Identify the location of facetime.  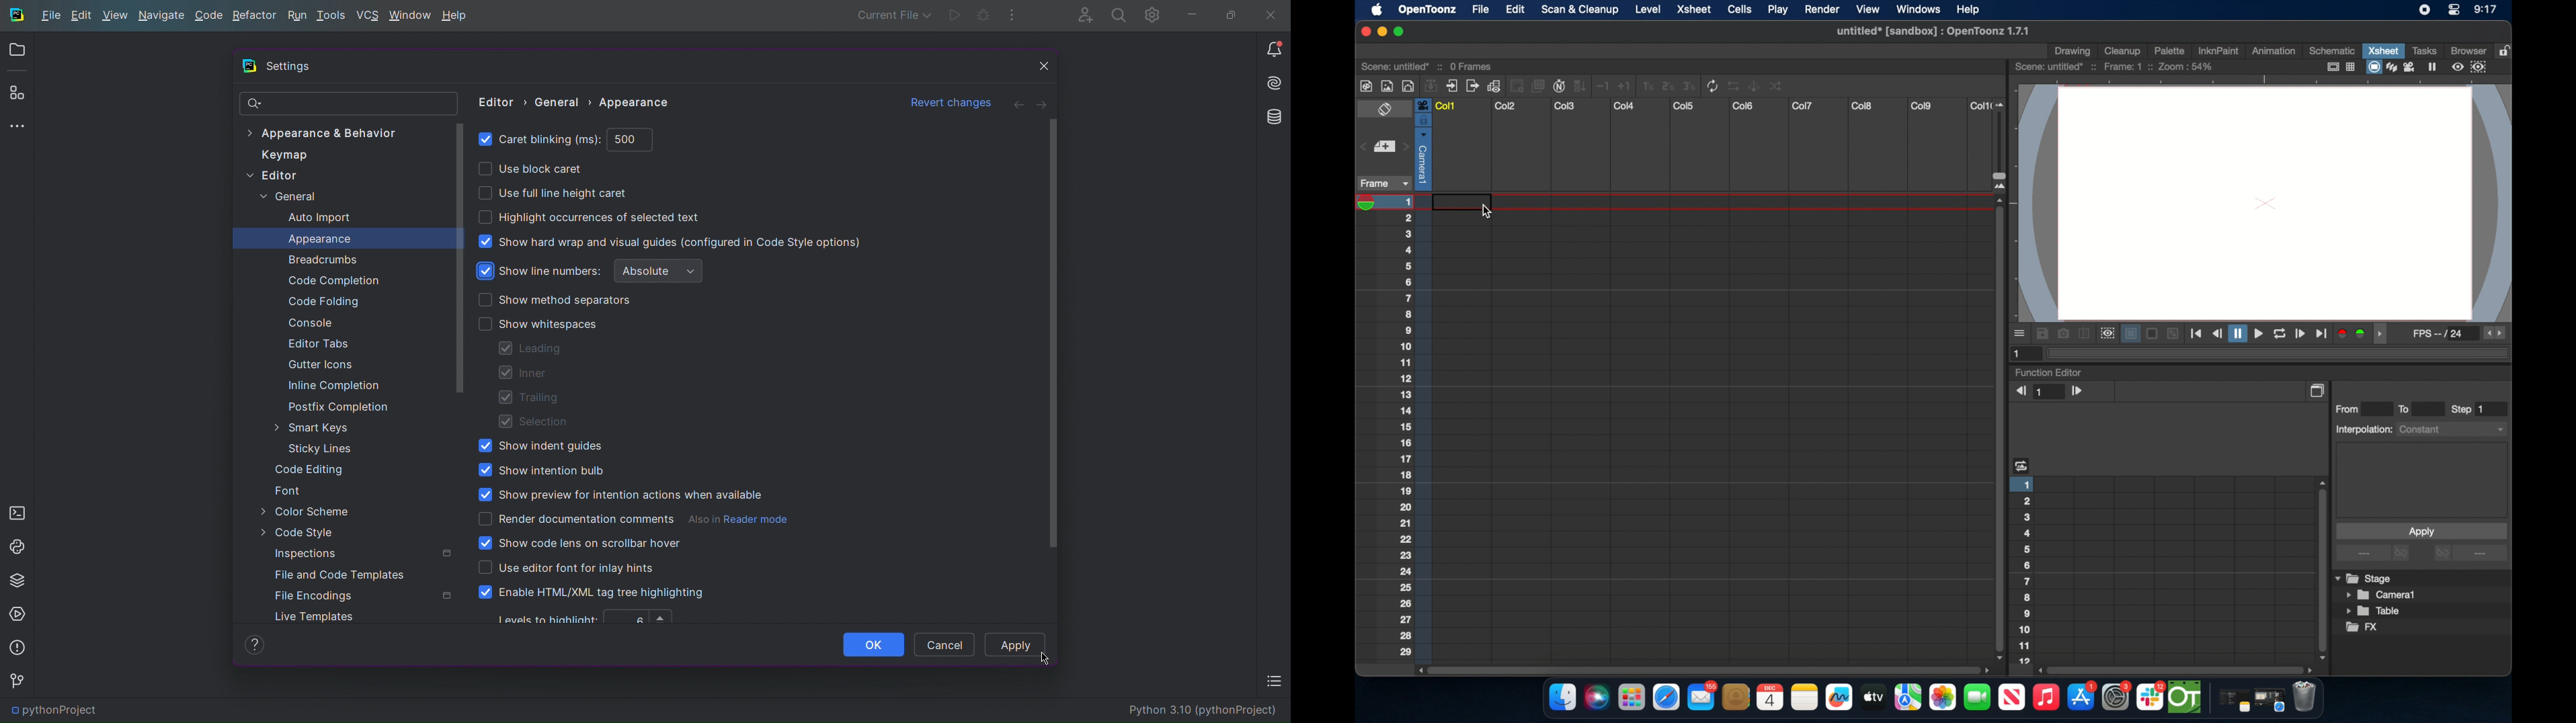
(1978, 696).